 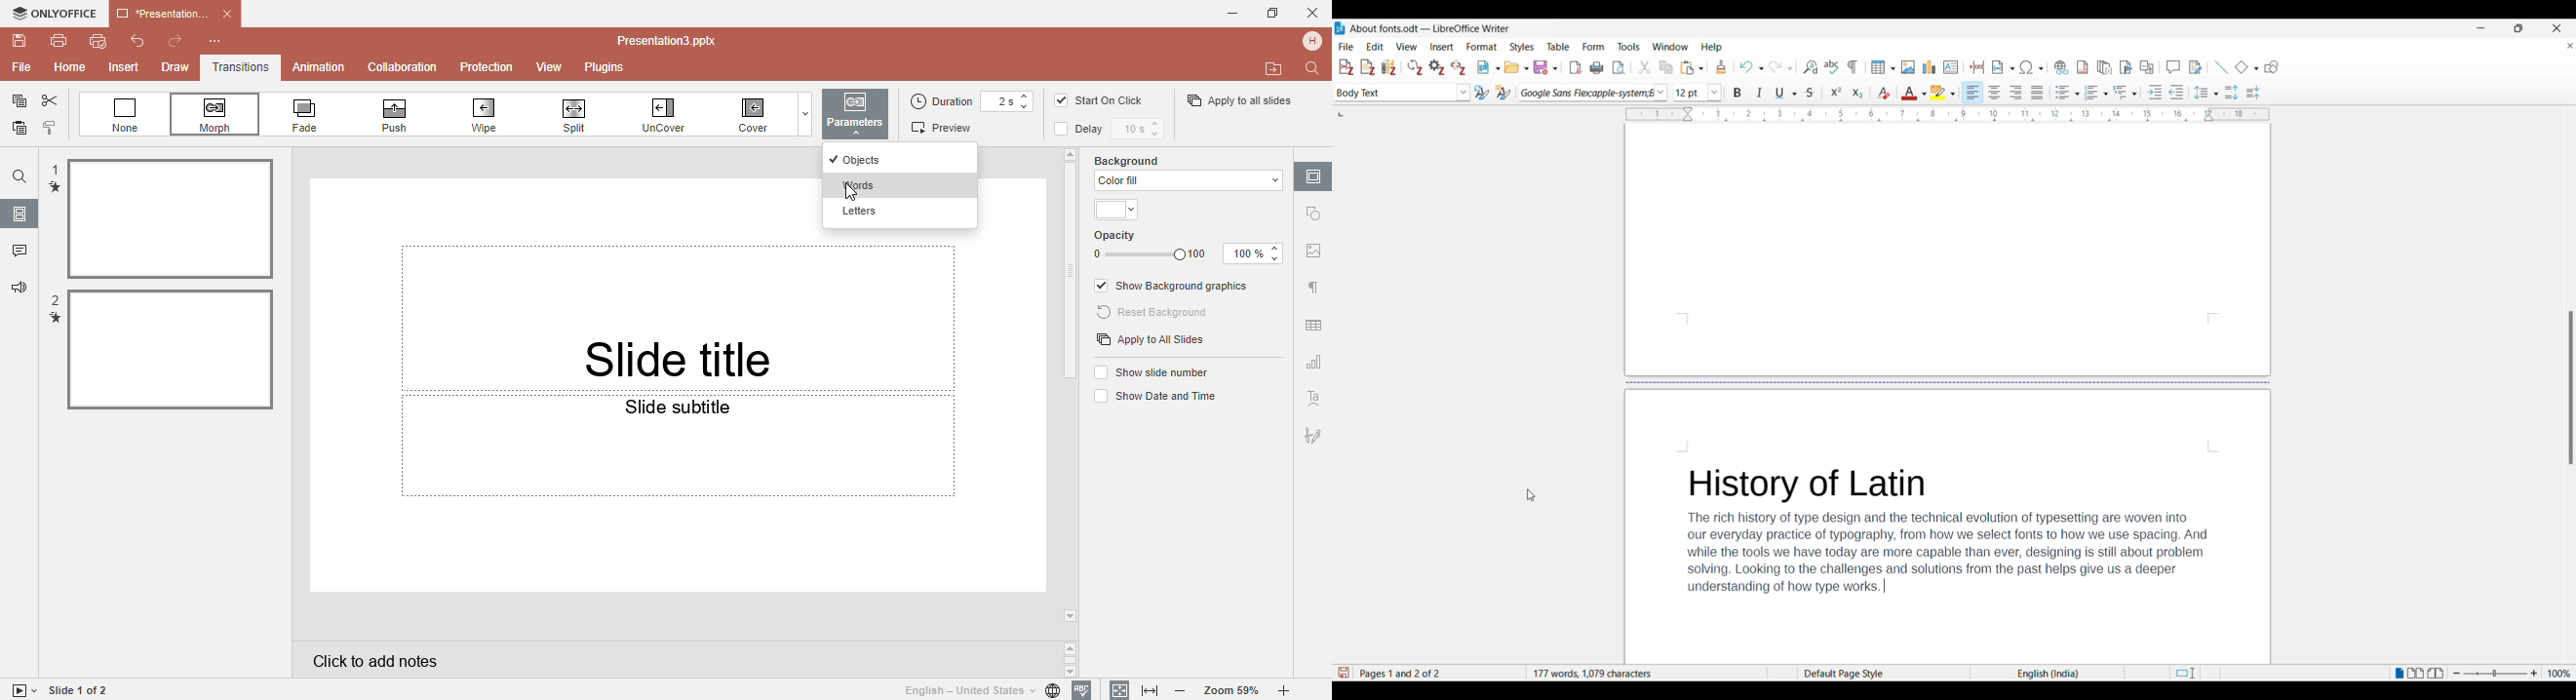 I want to click on Undo options, so click(x=1751, y=67).